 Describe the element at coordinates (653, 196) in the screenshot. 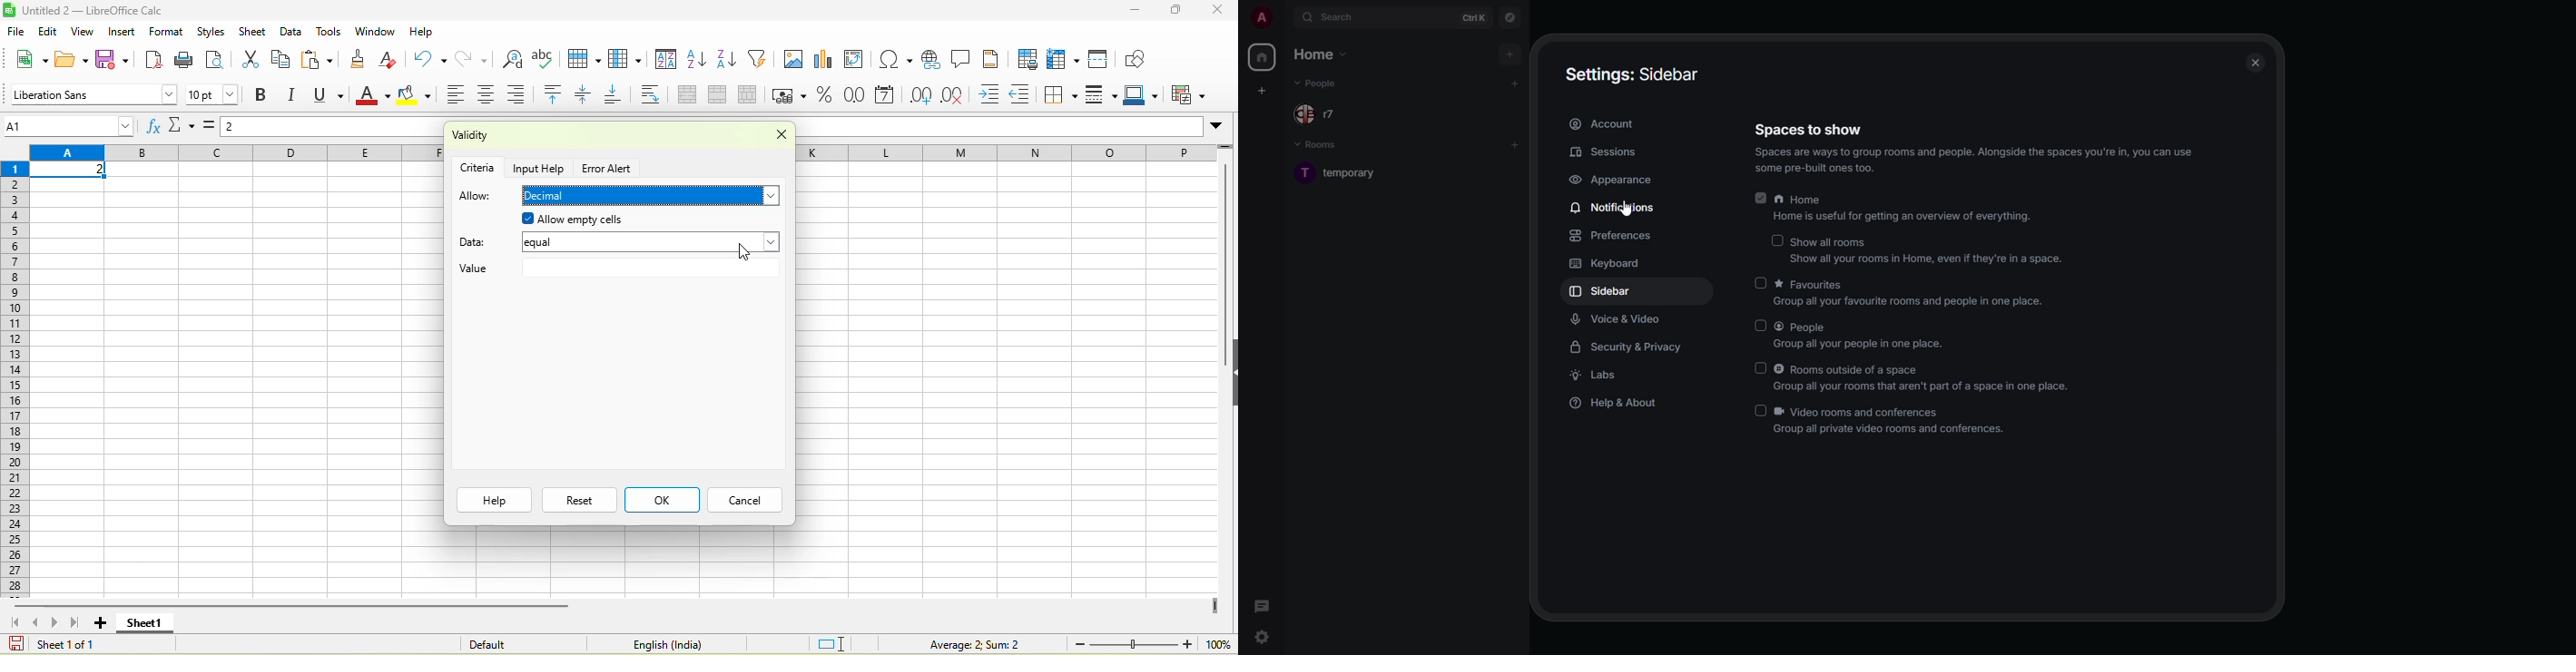

I see `deciman` at that location.